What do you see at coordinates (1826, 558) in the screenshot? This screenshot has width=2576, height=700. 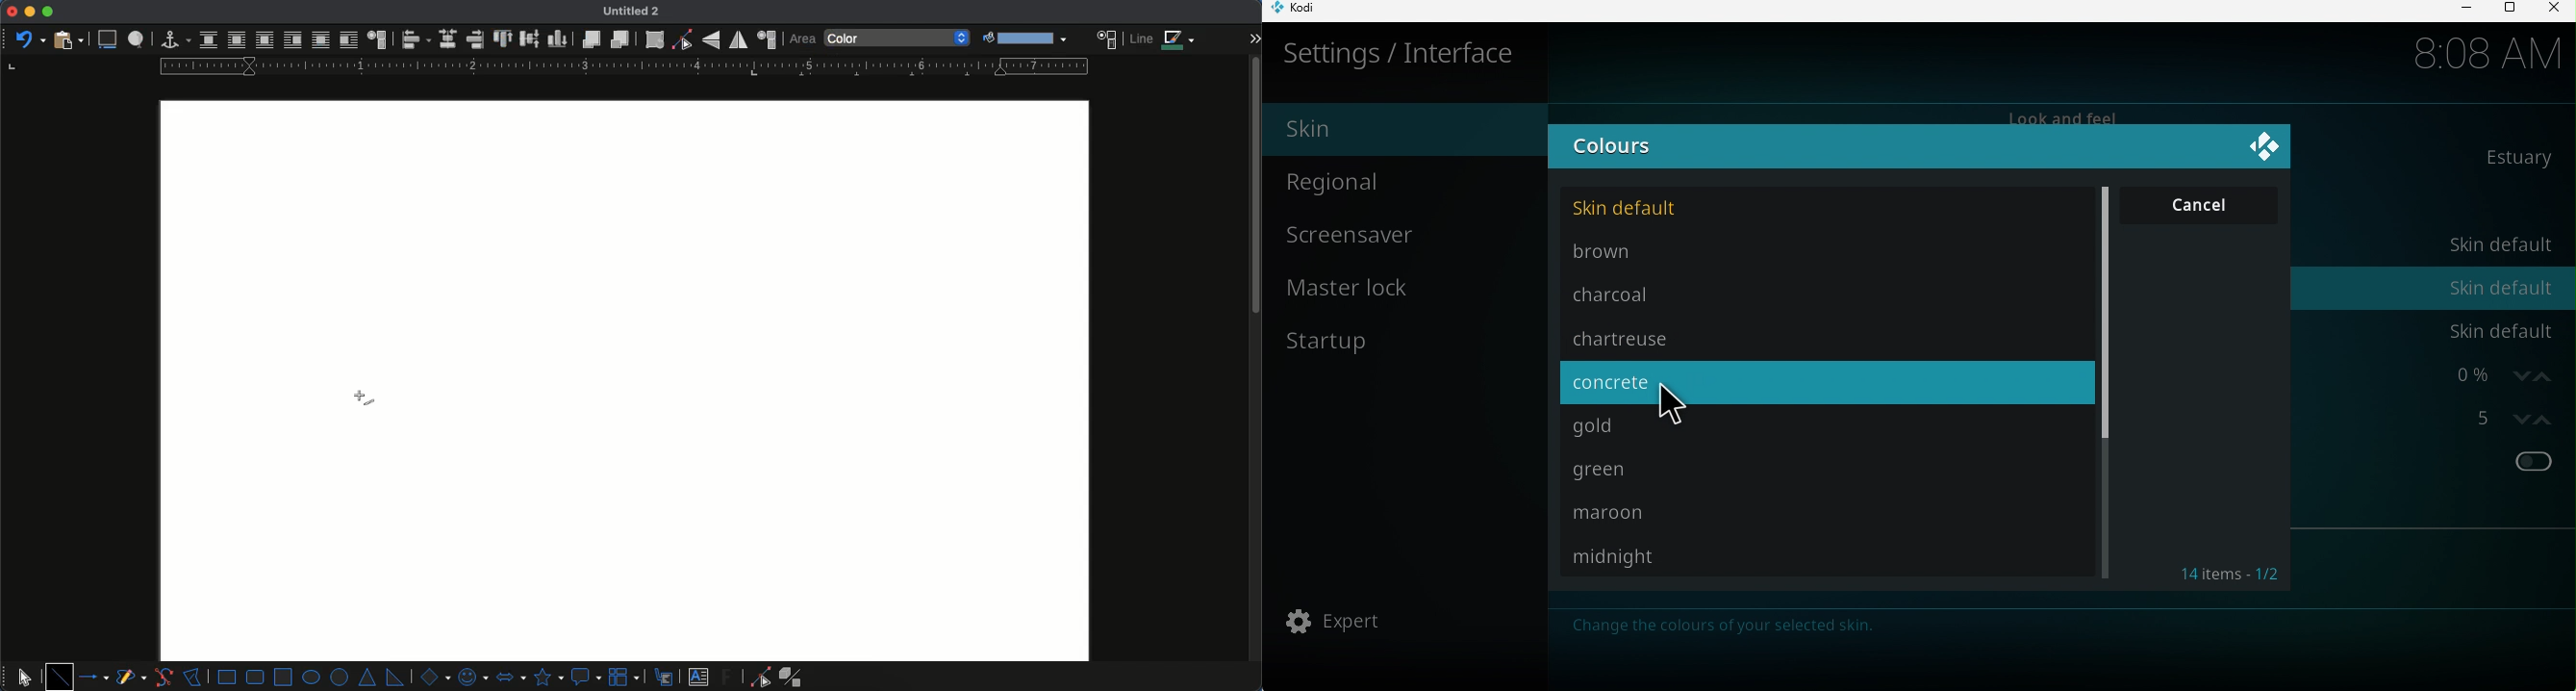 I see `Midnight` at bounding box center [1826, 558].